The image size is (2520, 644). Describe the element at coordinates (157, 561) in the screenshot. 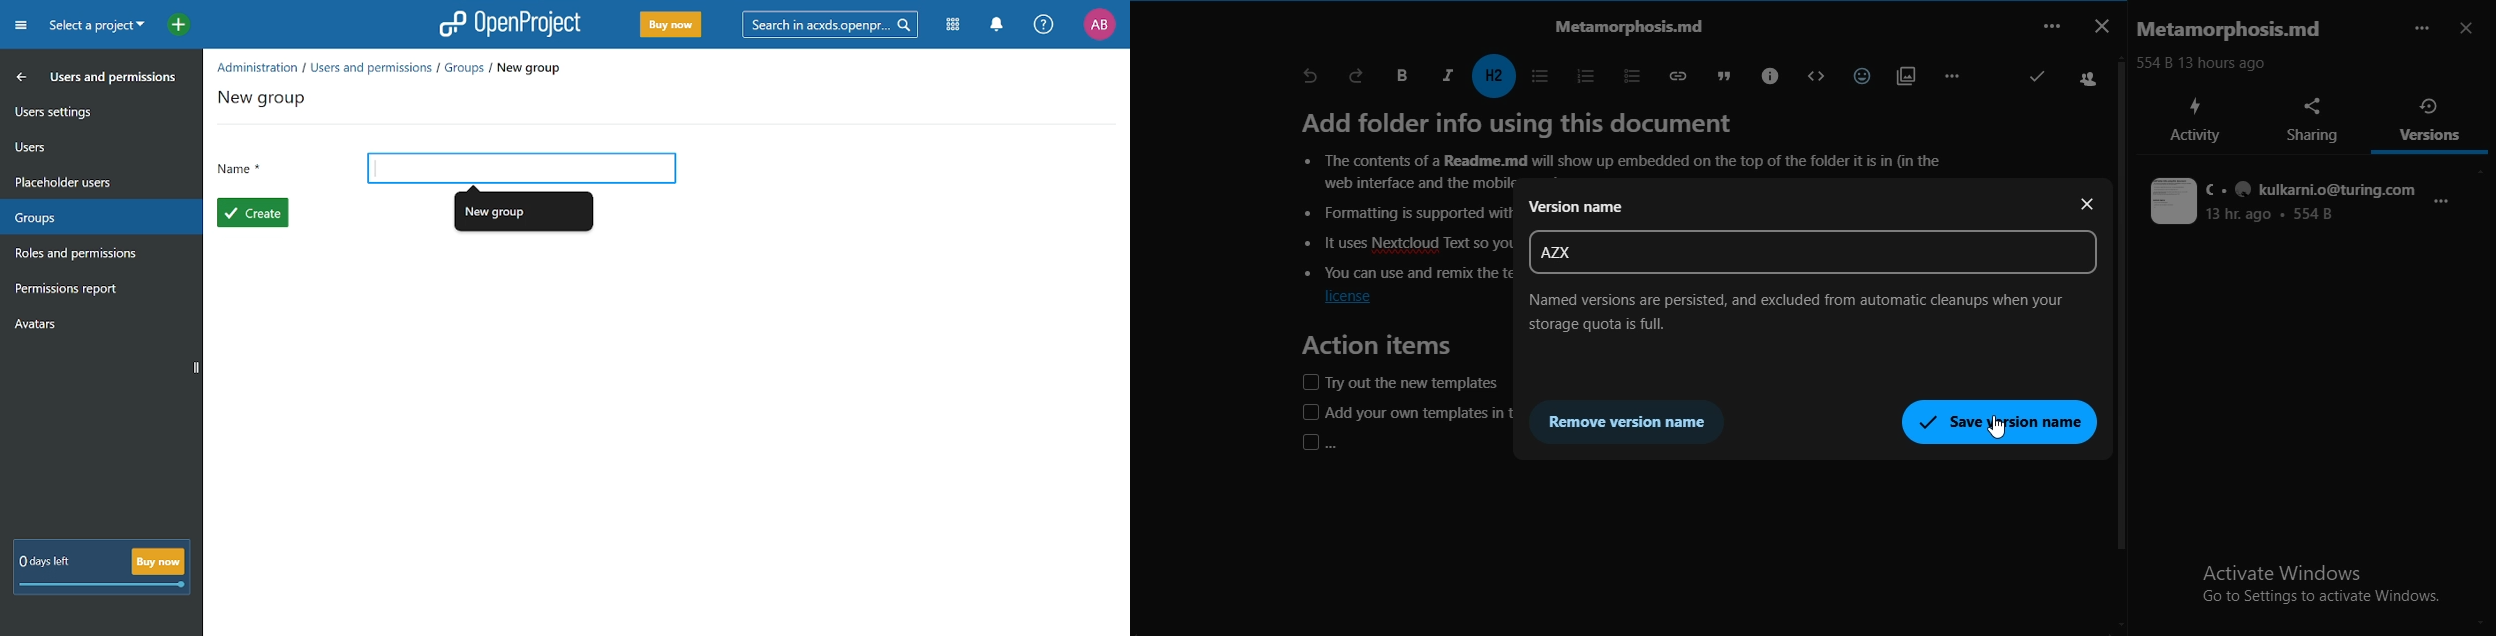

I see `Buy now` at that location.